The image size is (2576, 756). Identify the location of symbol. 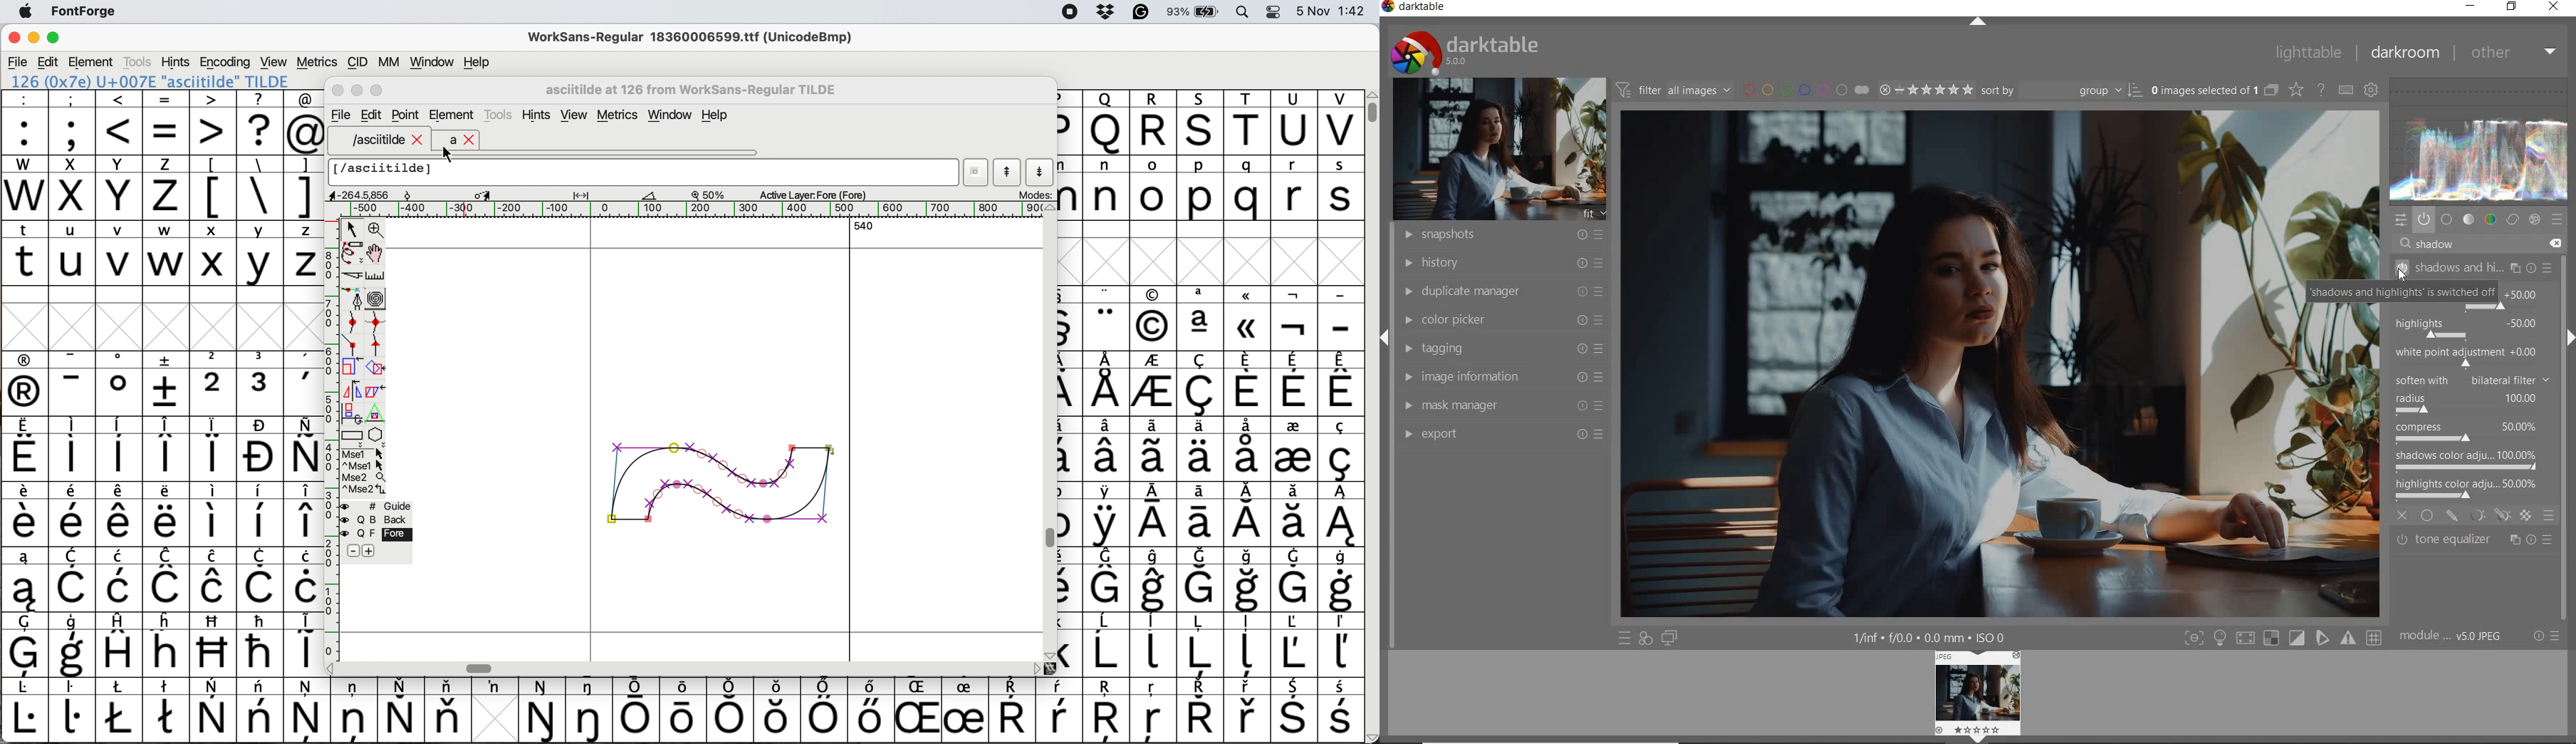
(1342, 383).